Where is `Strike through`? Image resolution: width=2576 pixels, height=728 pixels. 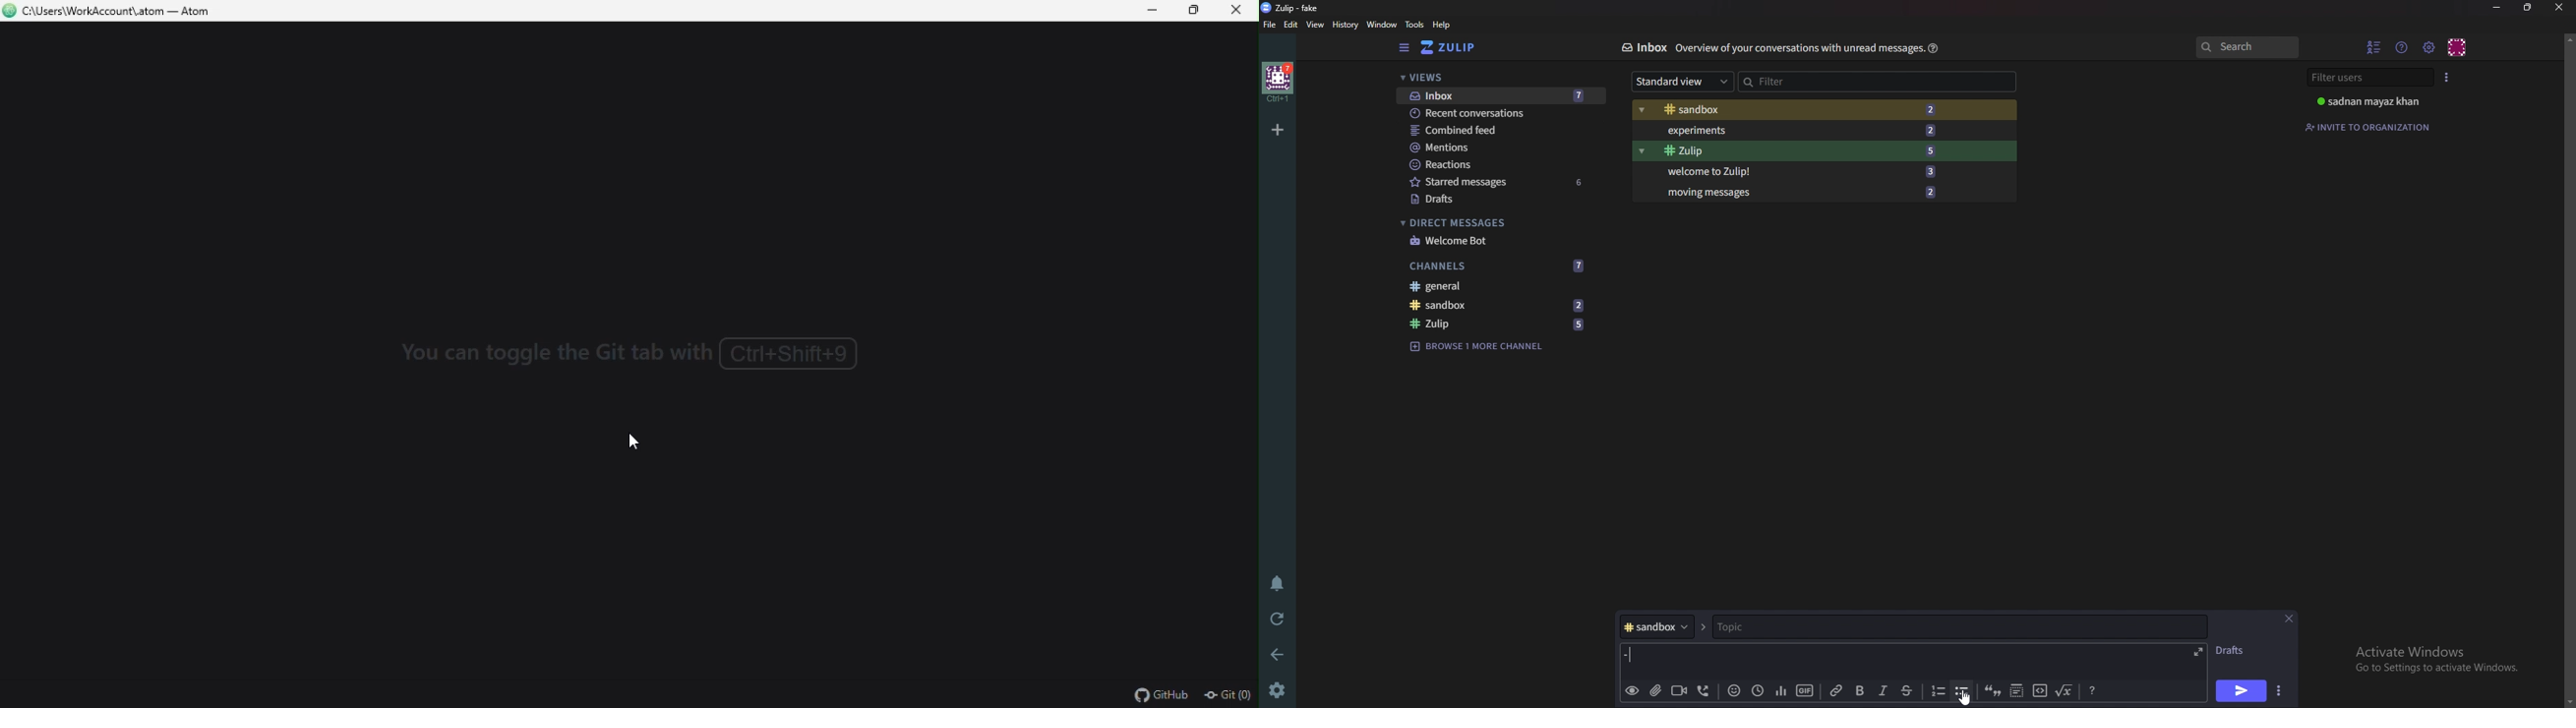
Strike through is located at coordinates (1907, 691).